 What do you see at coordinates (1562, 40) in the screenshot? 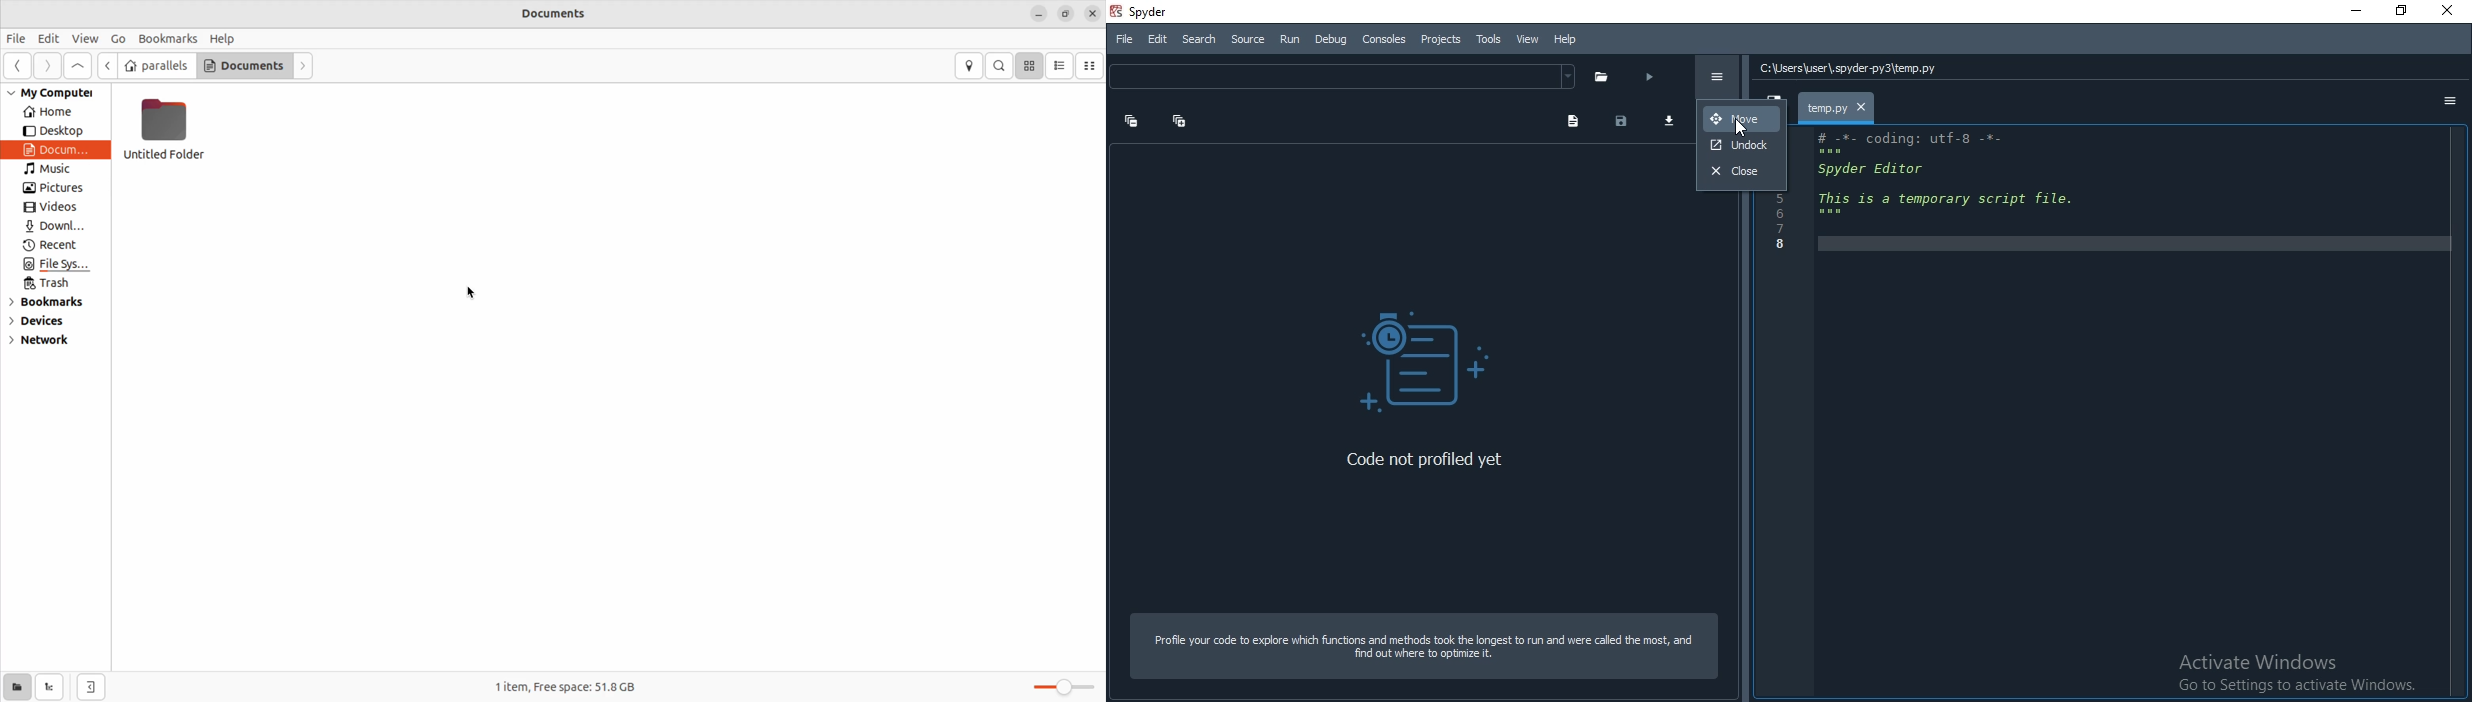
I see `Help` at bounding box center [1562, 40].